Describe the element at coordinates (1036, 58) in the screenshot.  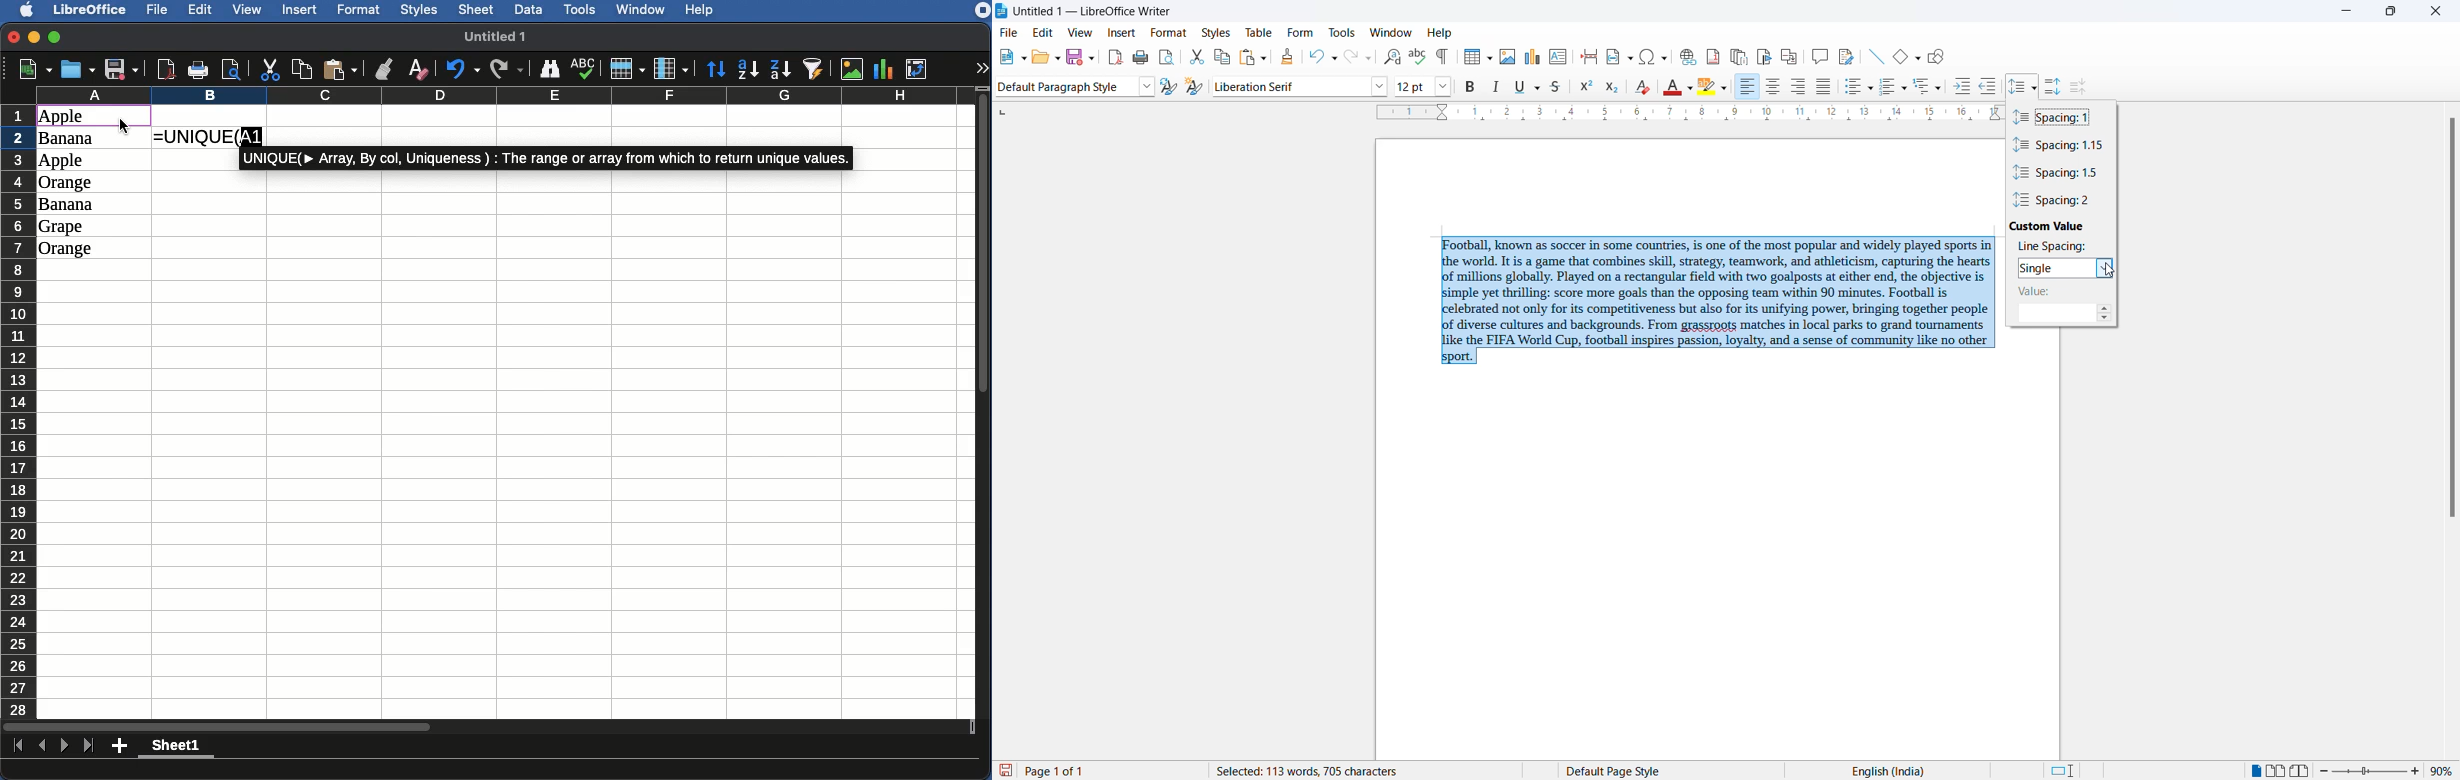
I see `open file` at that location.